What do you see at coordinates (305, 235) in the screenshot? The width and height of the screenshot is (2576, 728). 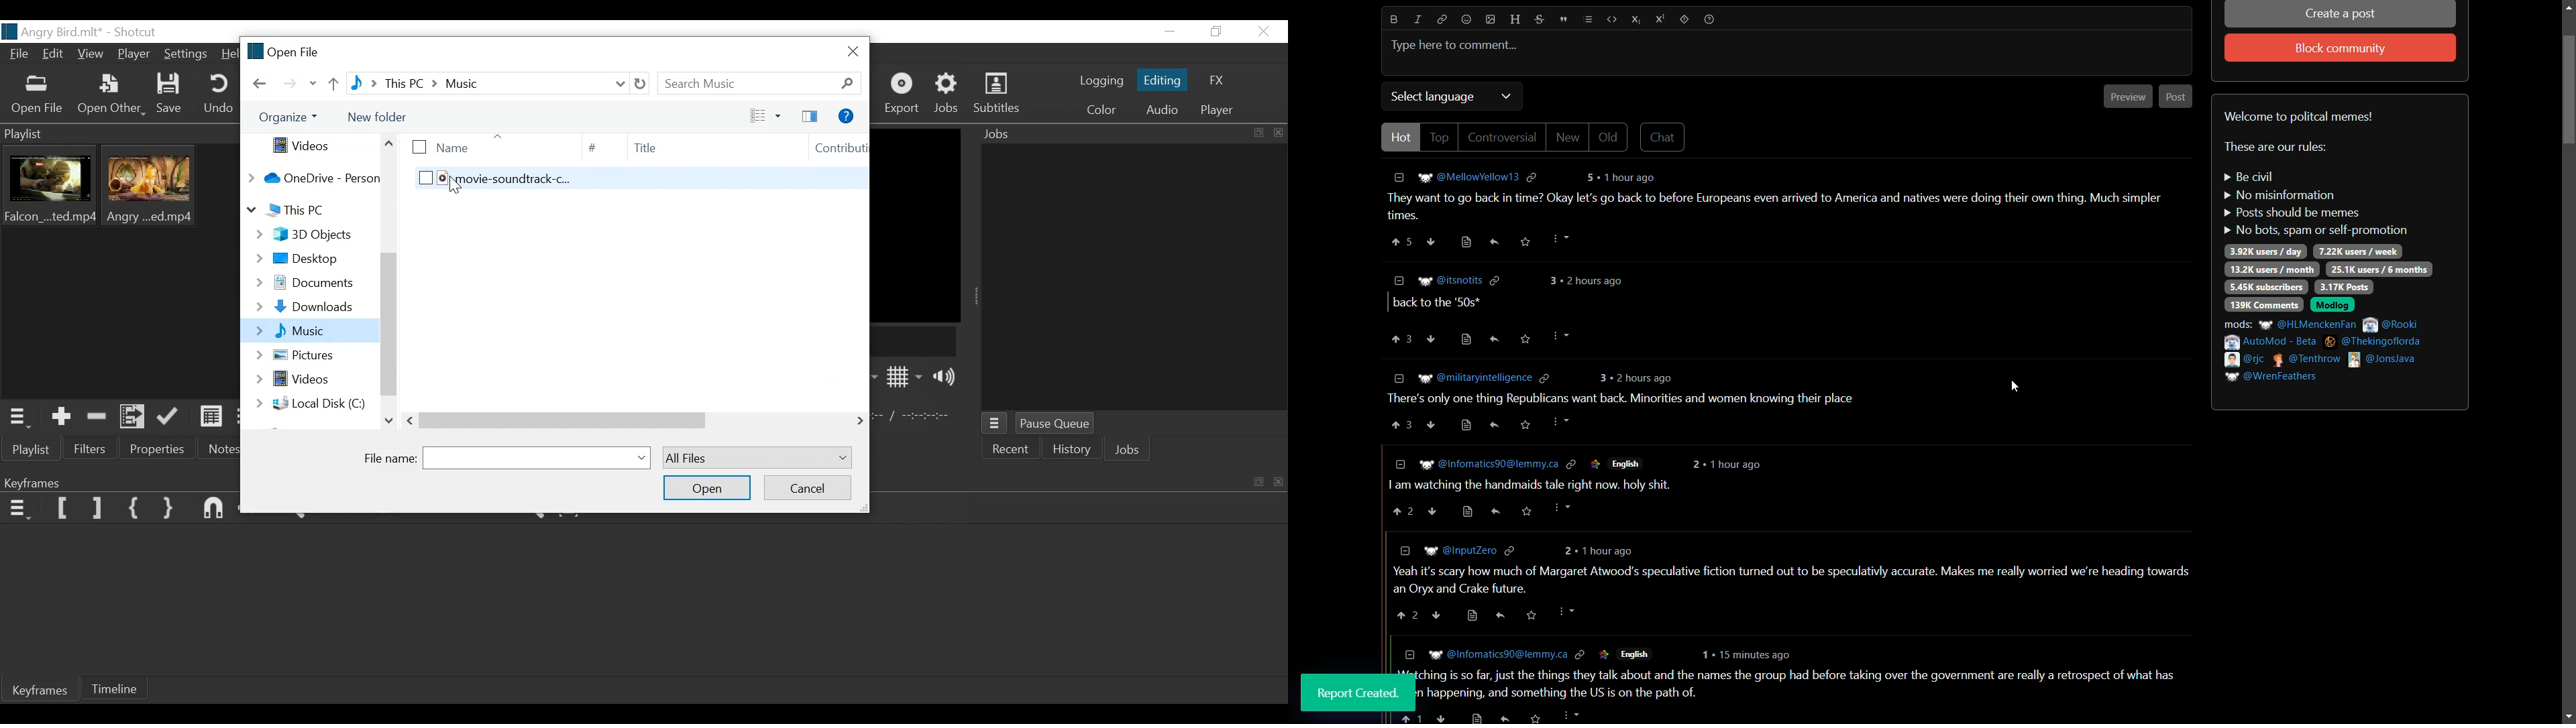 I see `3D Objects` at bounding box center [305, 235].